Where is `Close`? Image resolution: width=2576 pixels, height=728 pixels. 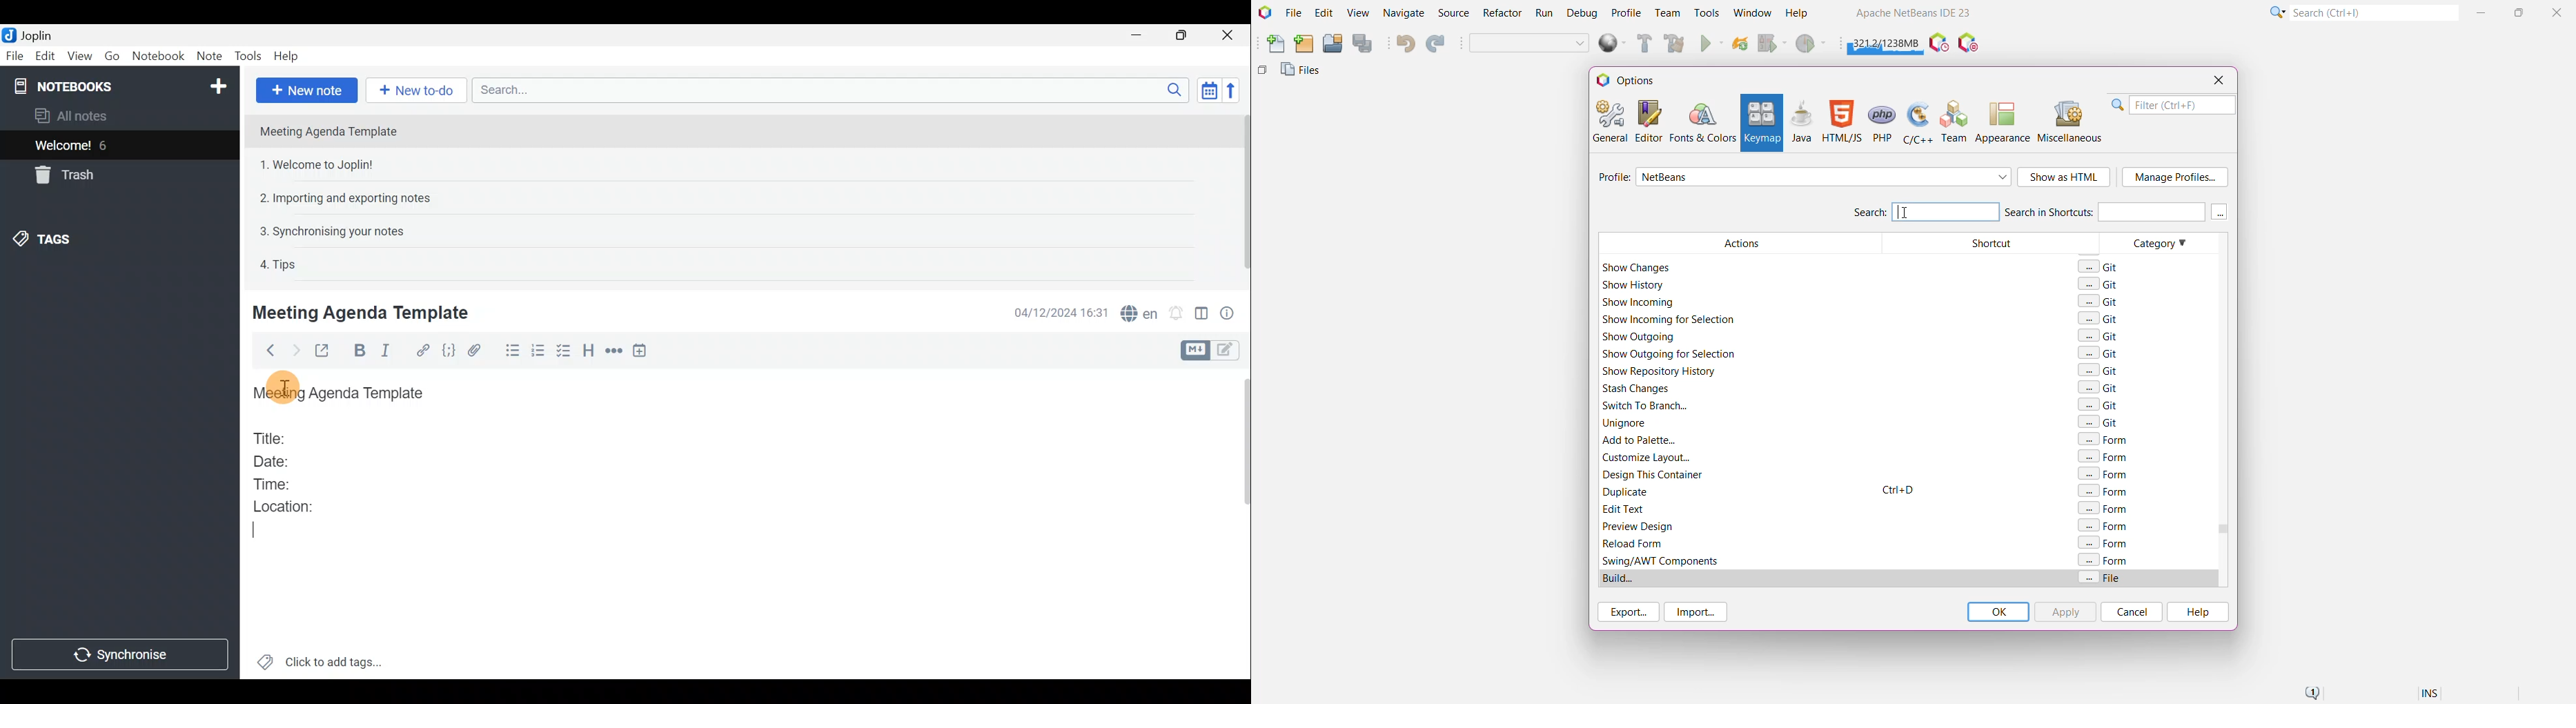
Close is located at coordinates (1229, 36).